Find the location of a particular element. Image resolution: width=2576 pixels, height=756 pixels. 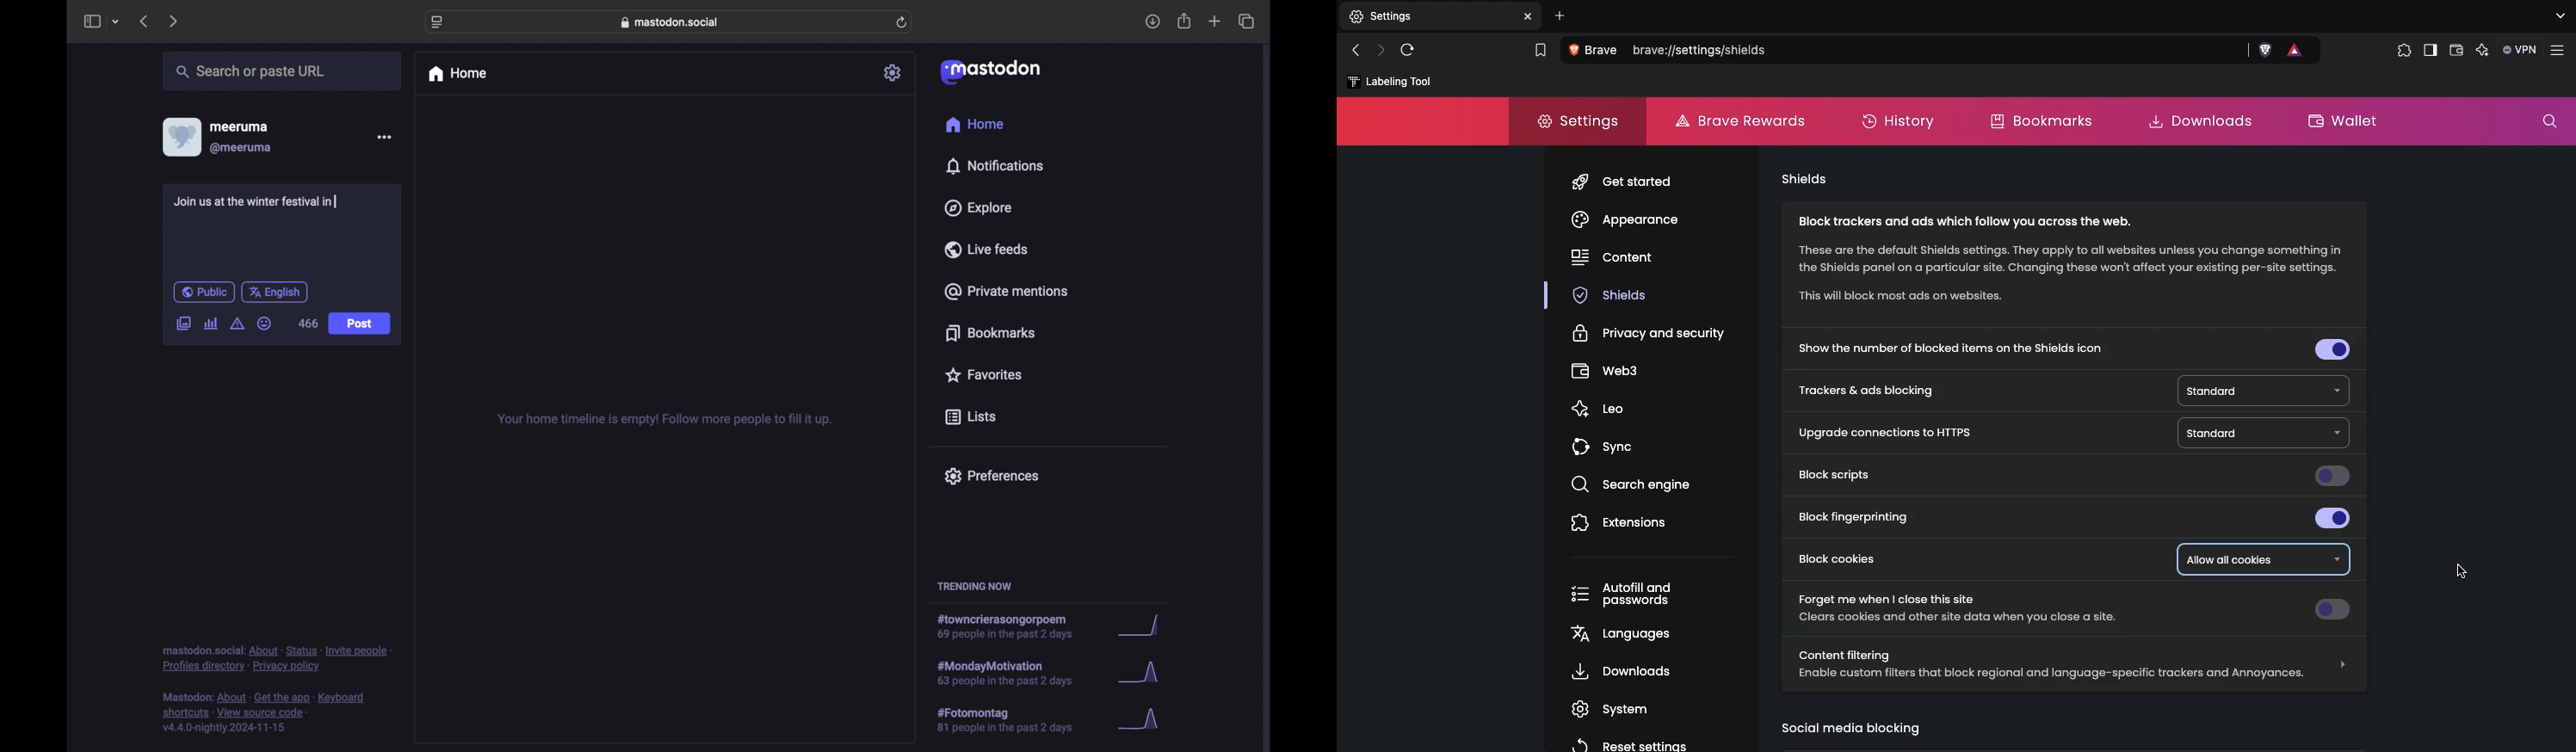

graph is located at coordinates (1143, 675).